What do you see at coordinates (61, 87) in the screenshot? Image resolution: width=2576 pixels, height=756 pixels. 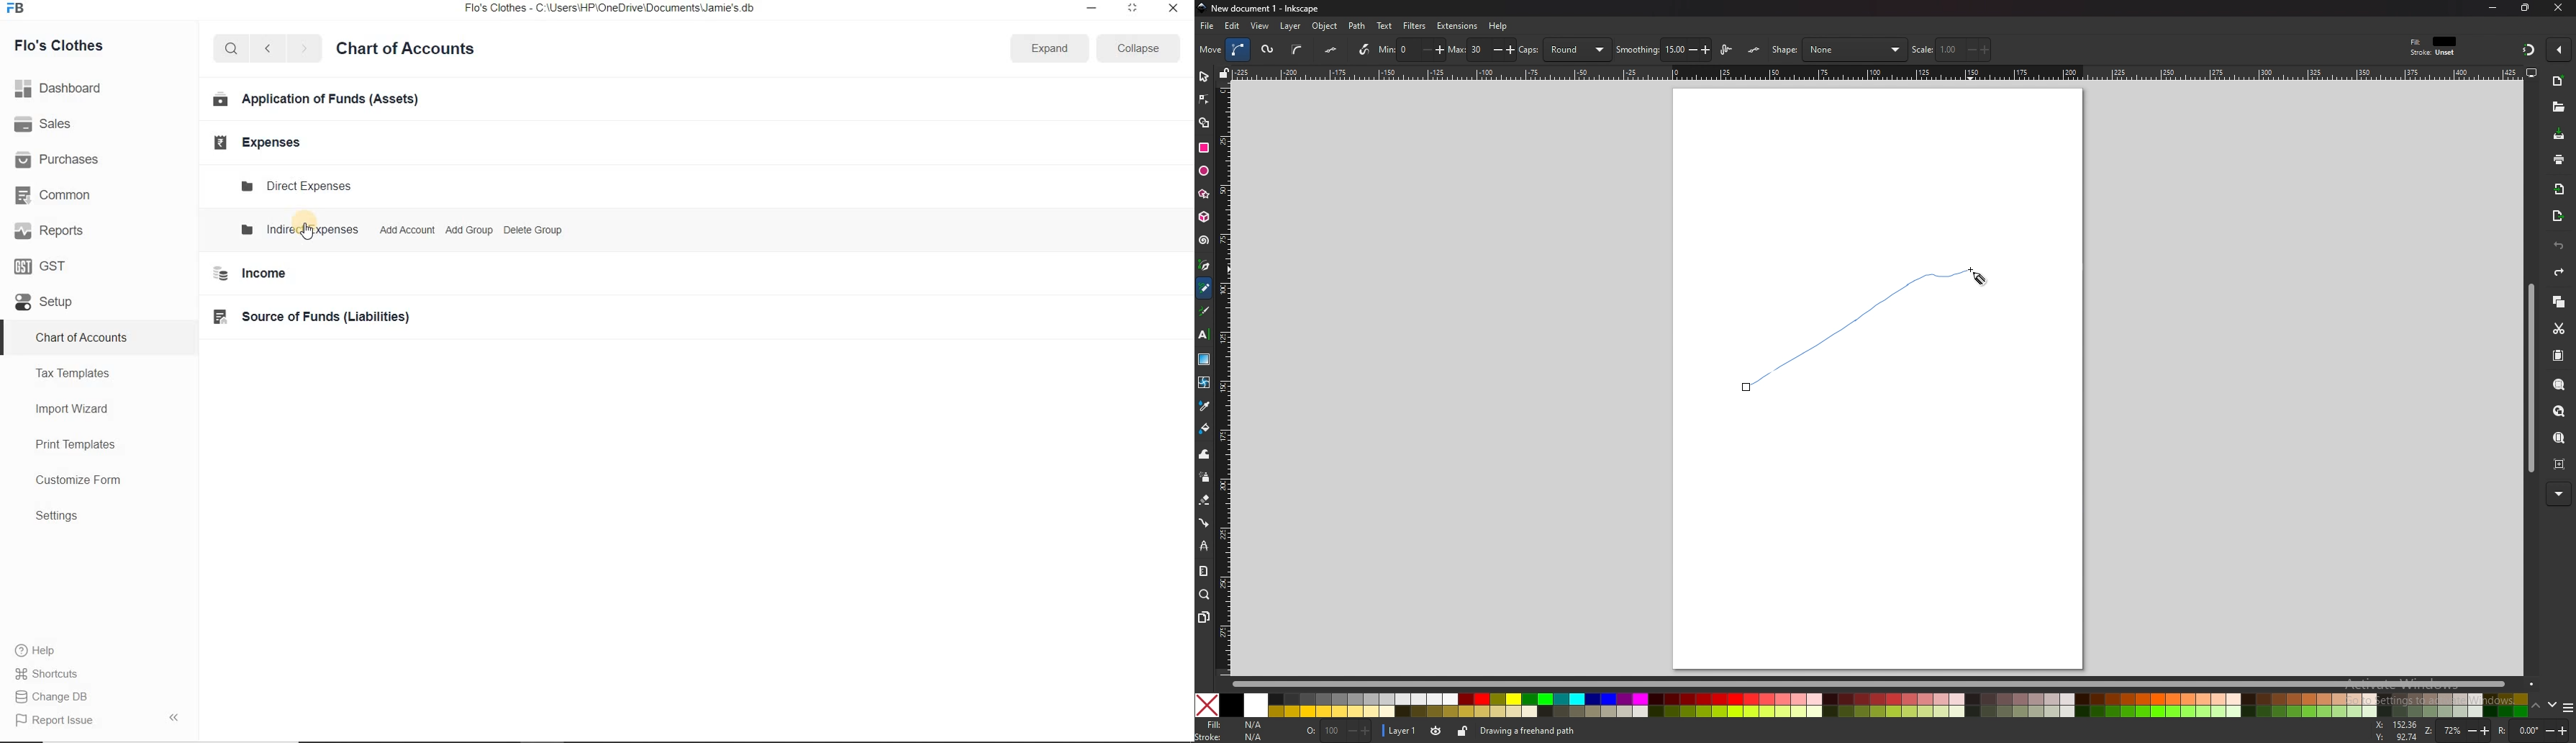 I see `Dashboard` at bounding box center [61, 87].